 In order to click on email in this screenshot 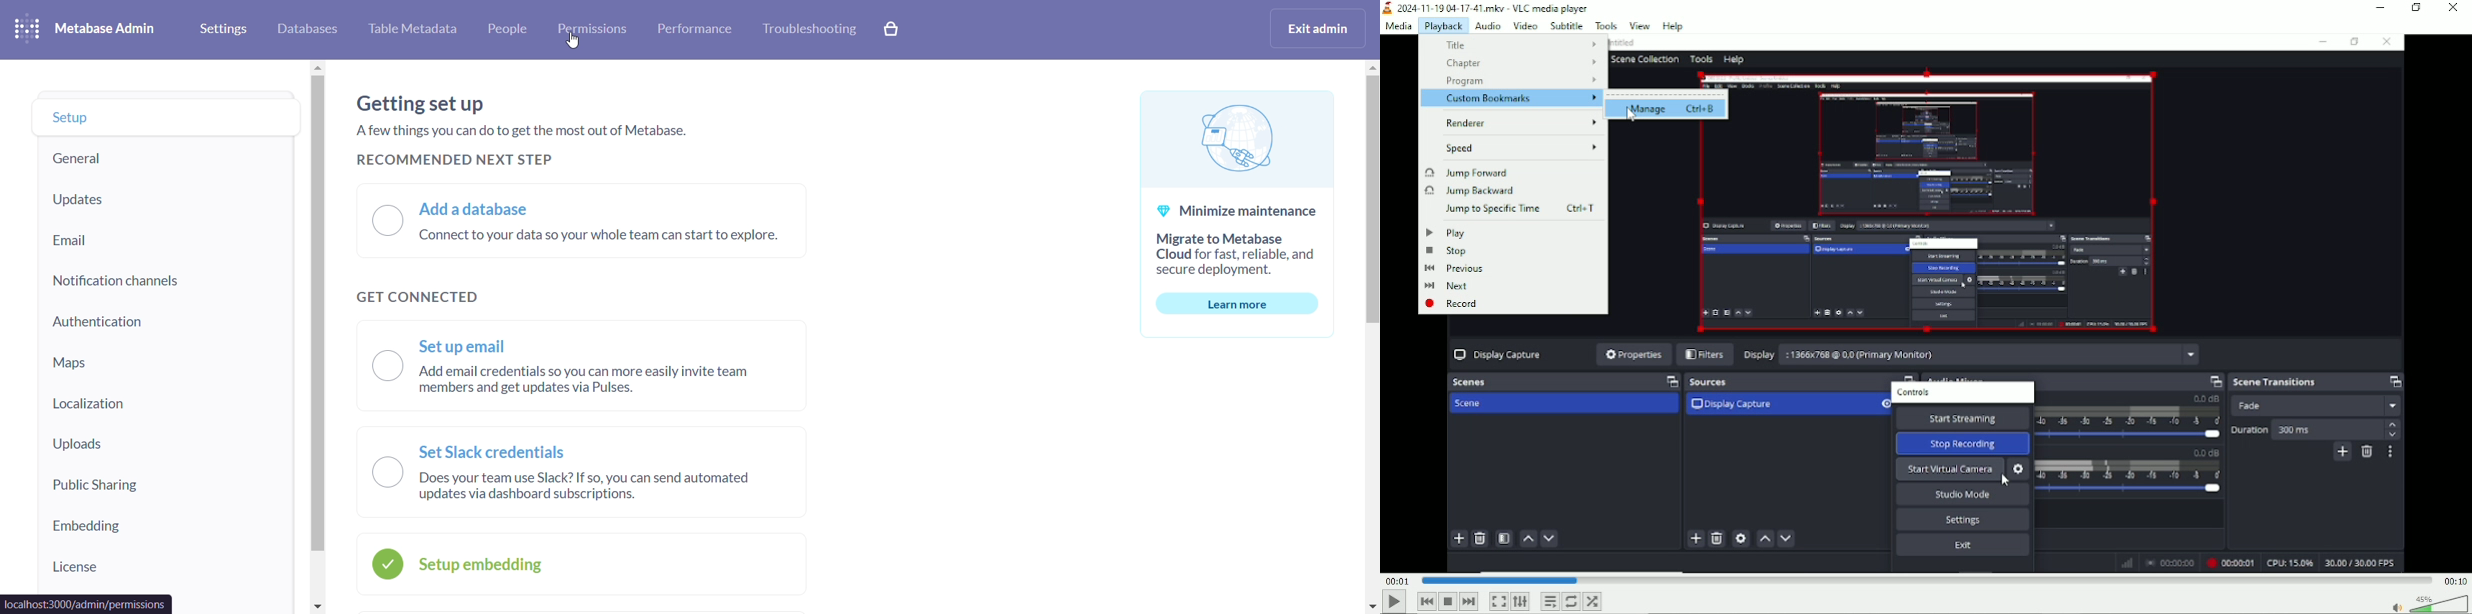, I will do `click(162, 236)`.